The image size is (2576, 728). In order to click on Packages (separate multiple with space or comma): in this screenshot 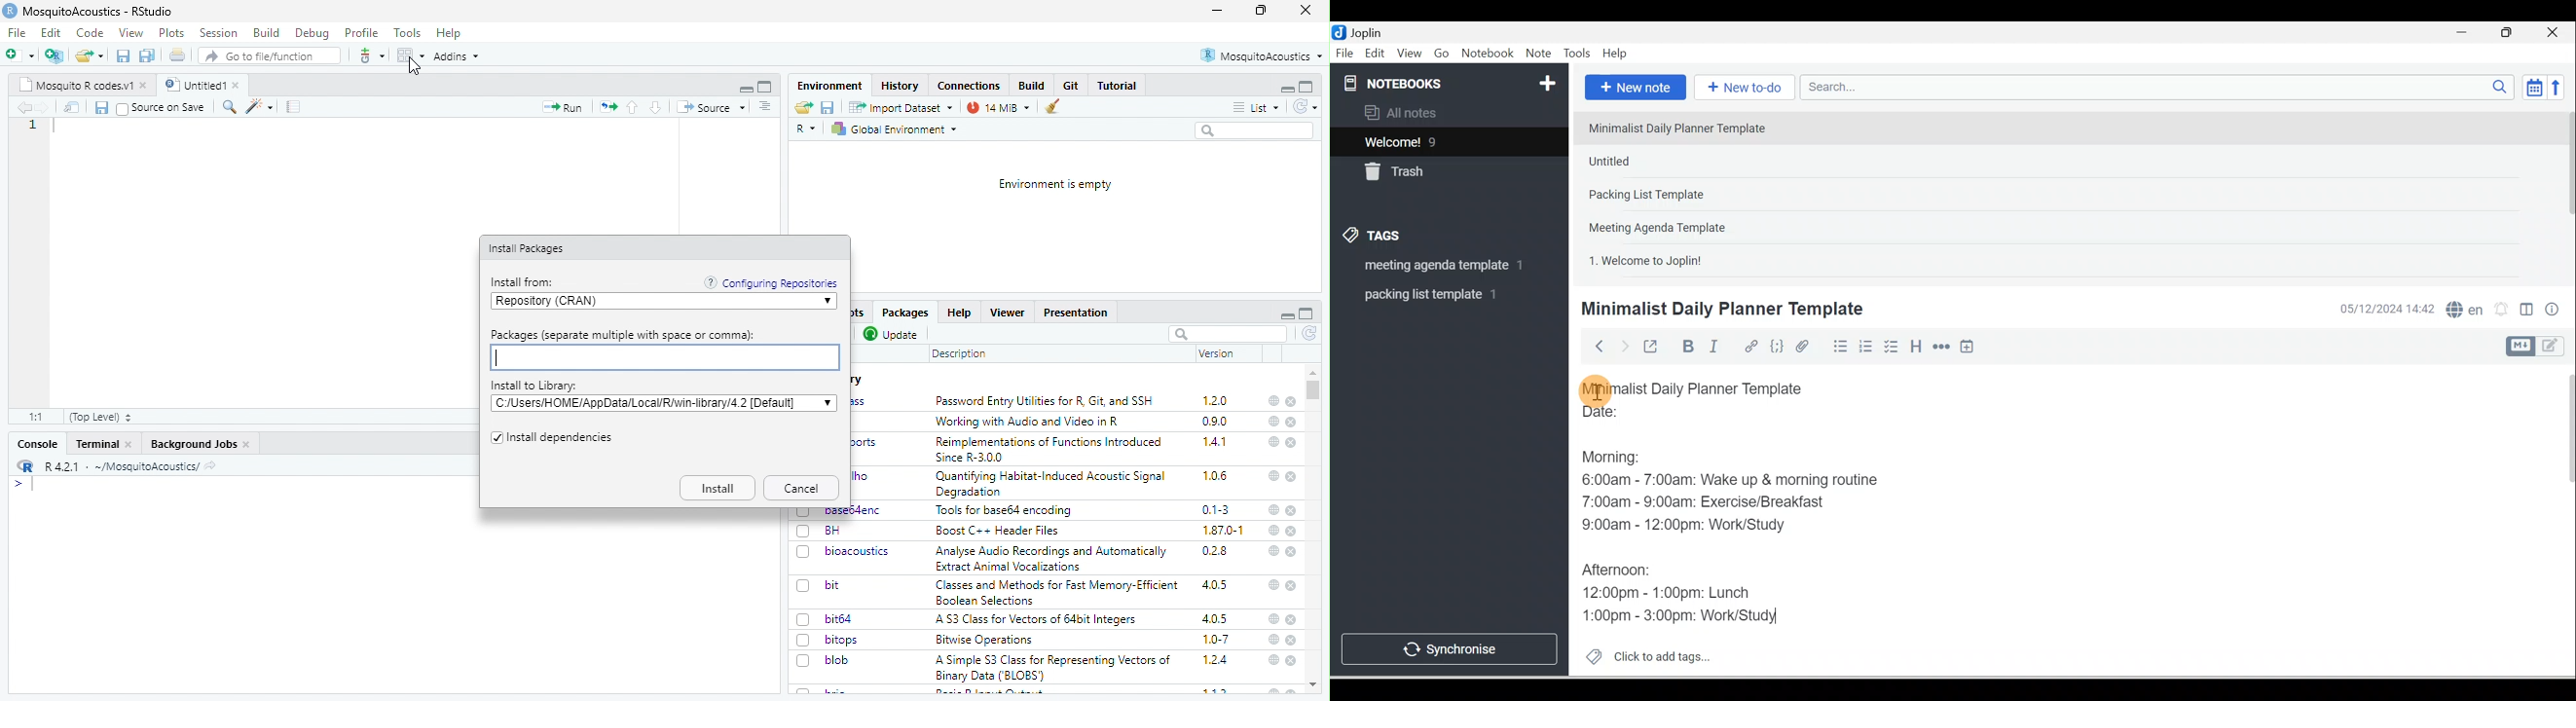, I will do `click(663, 358)`.